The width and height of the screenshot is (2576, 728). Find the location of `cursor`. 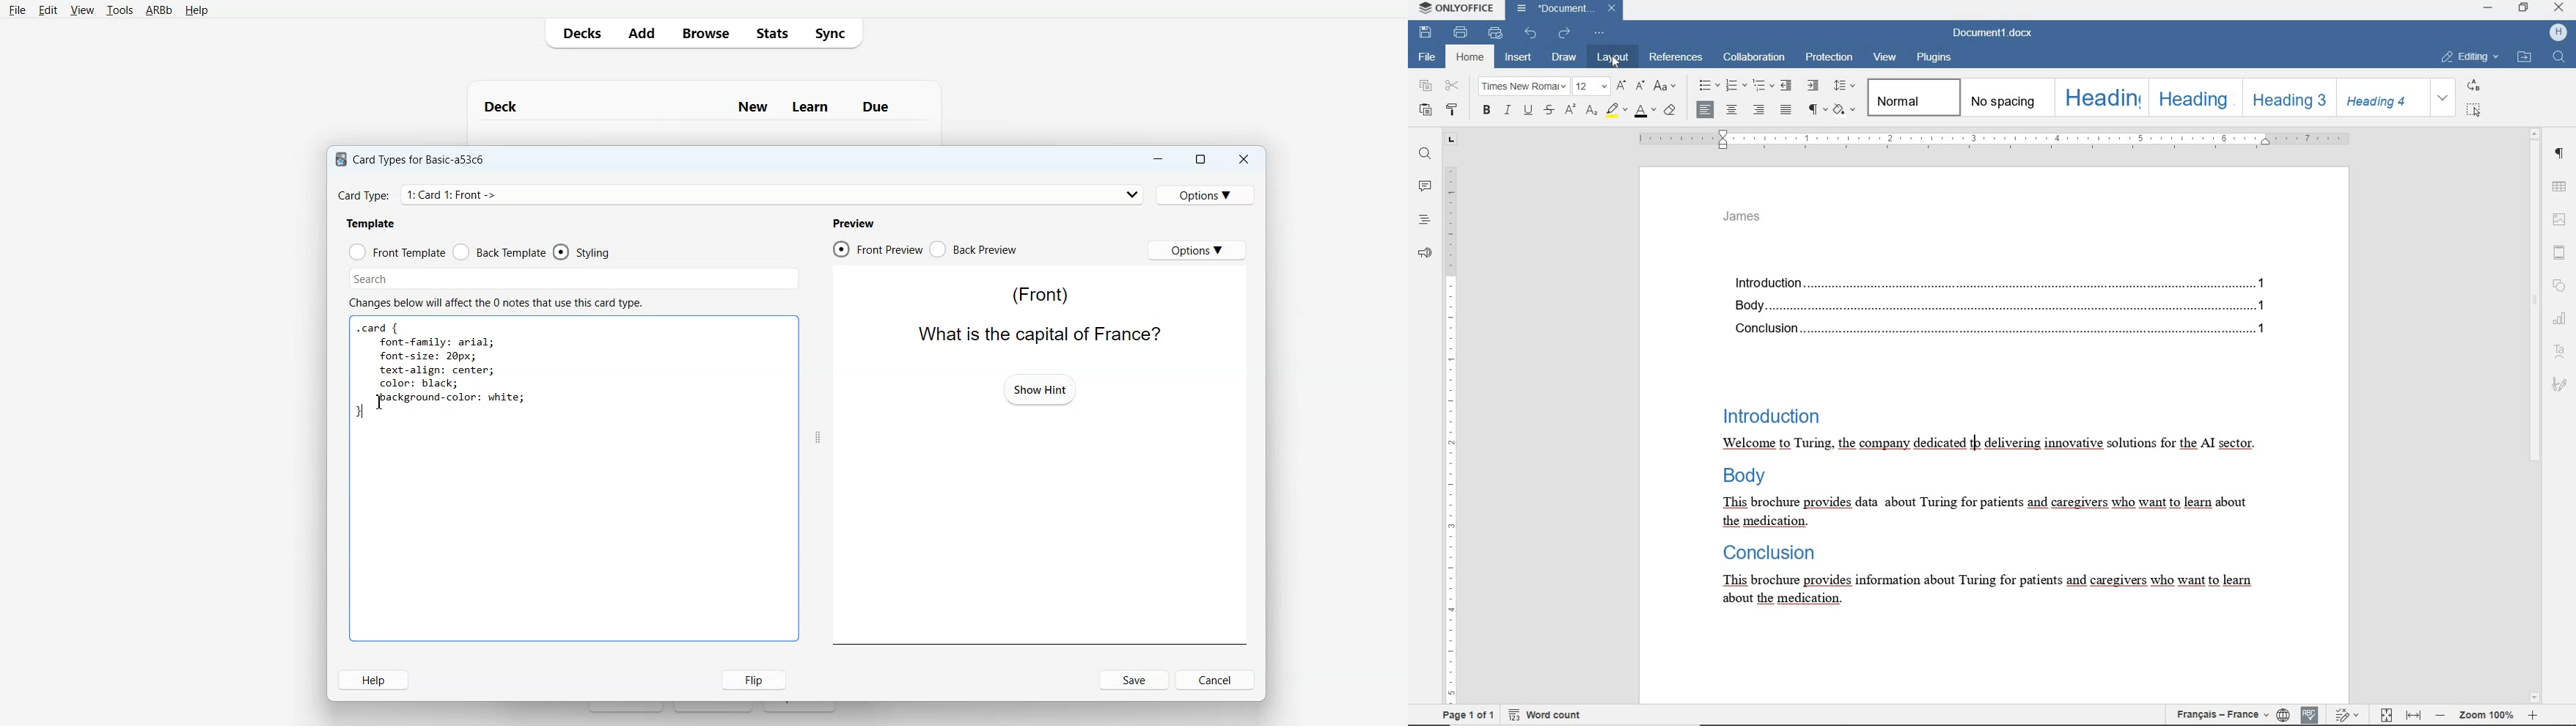

cursor is located at coordinates (1616, 64).